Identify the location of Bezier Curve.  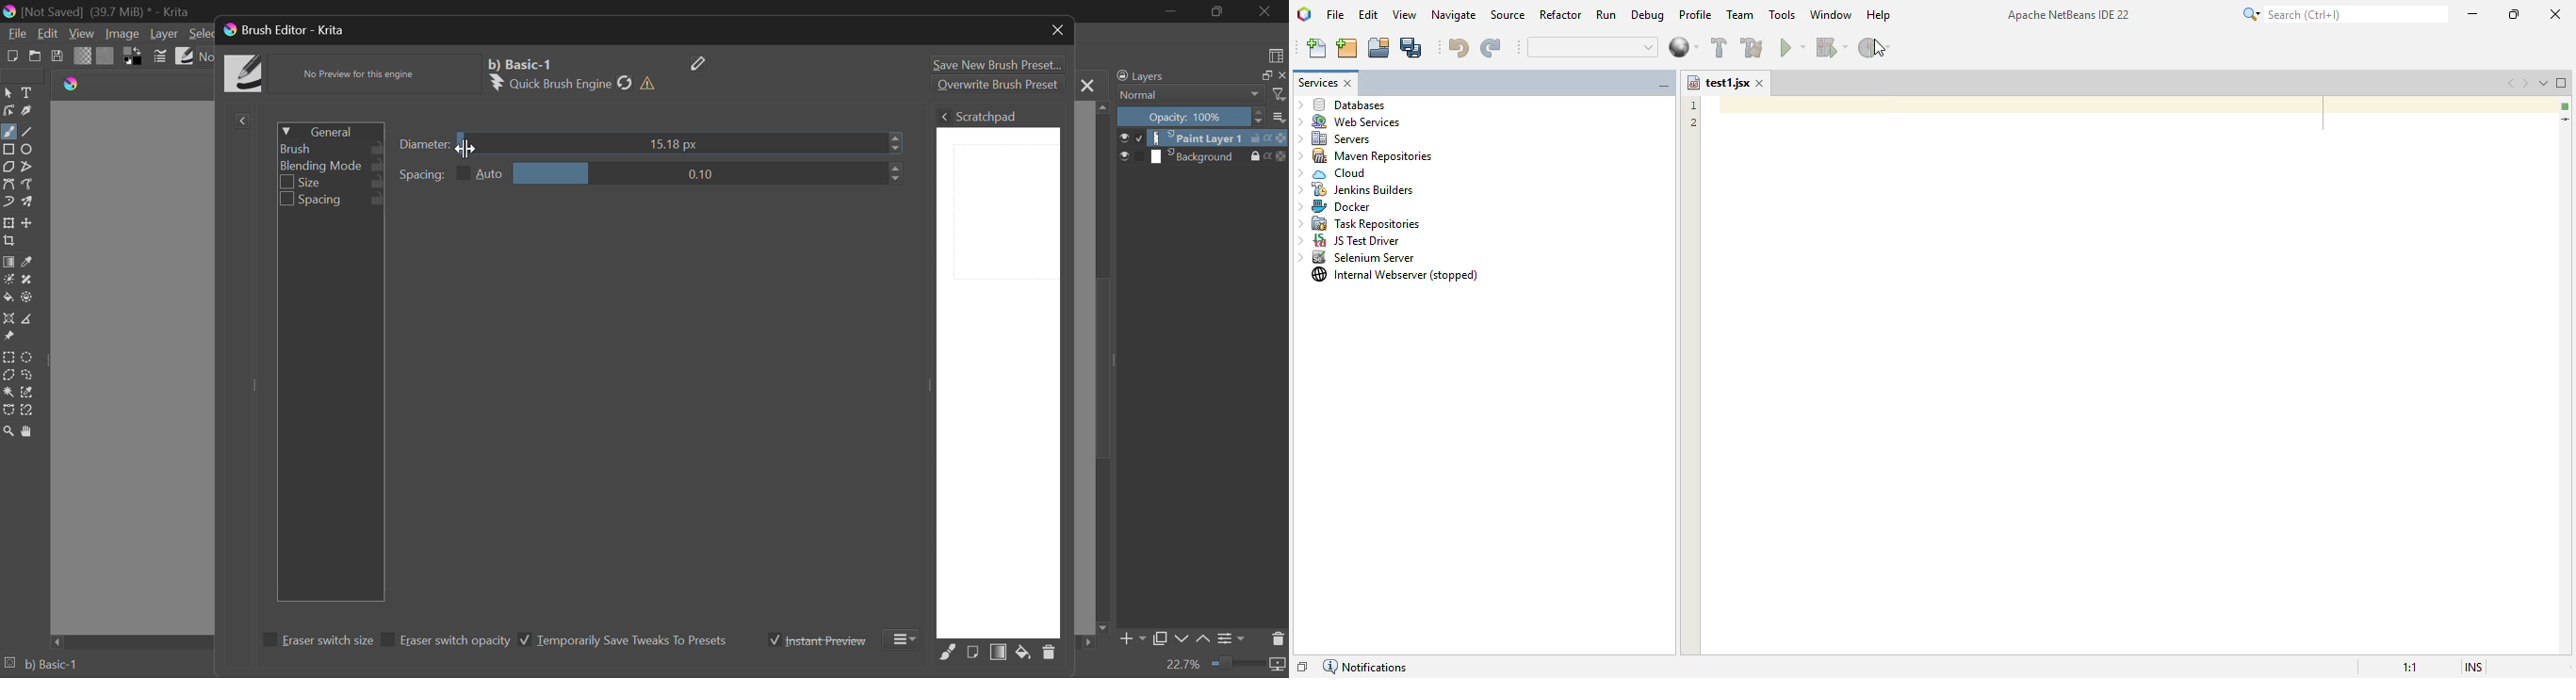
(11, 184).